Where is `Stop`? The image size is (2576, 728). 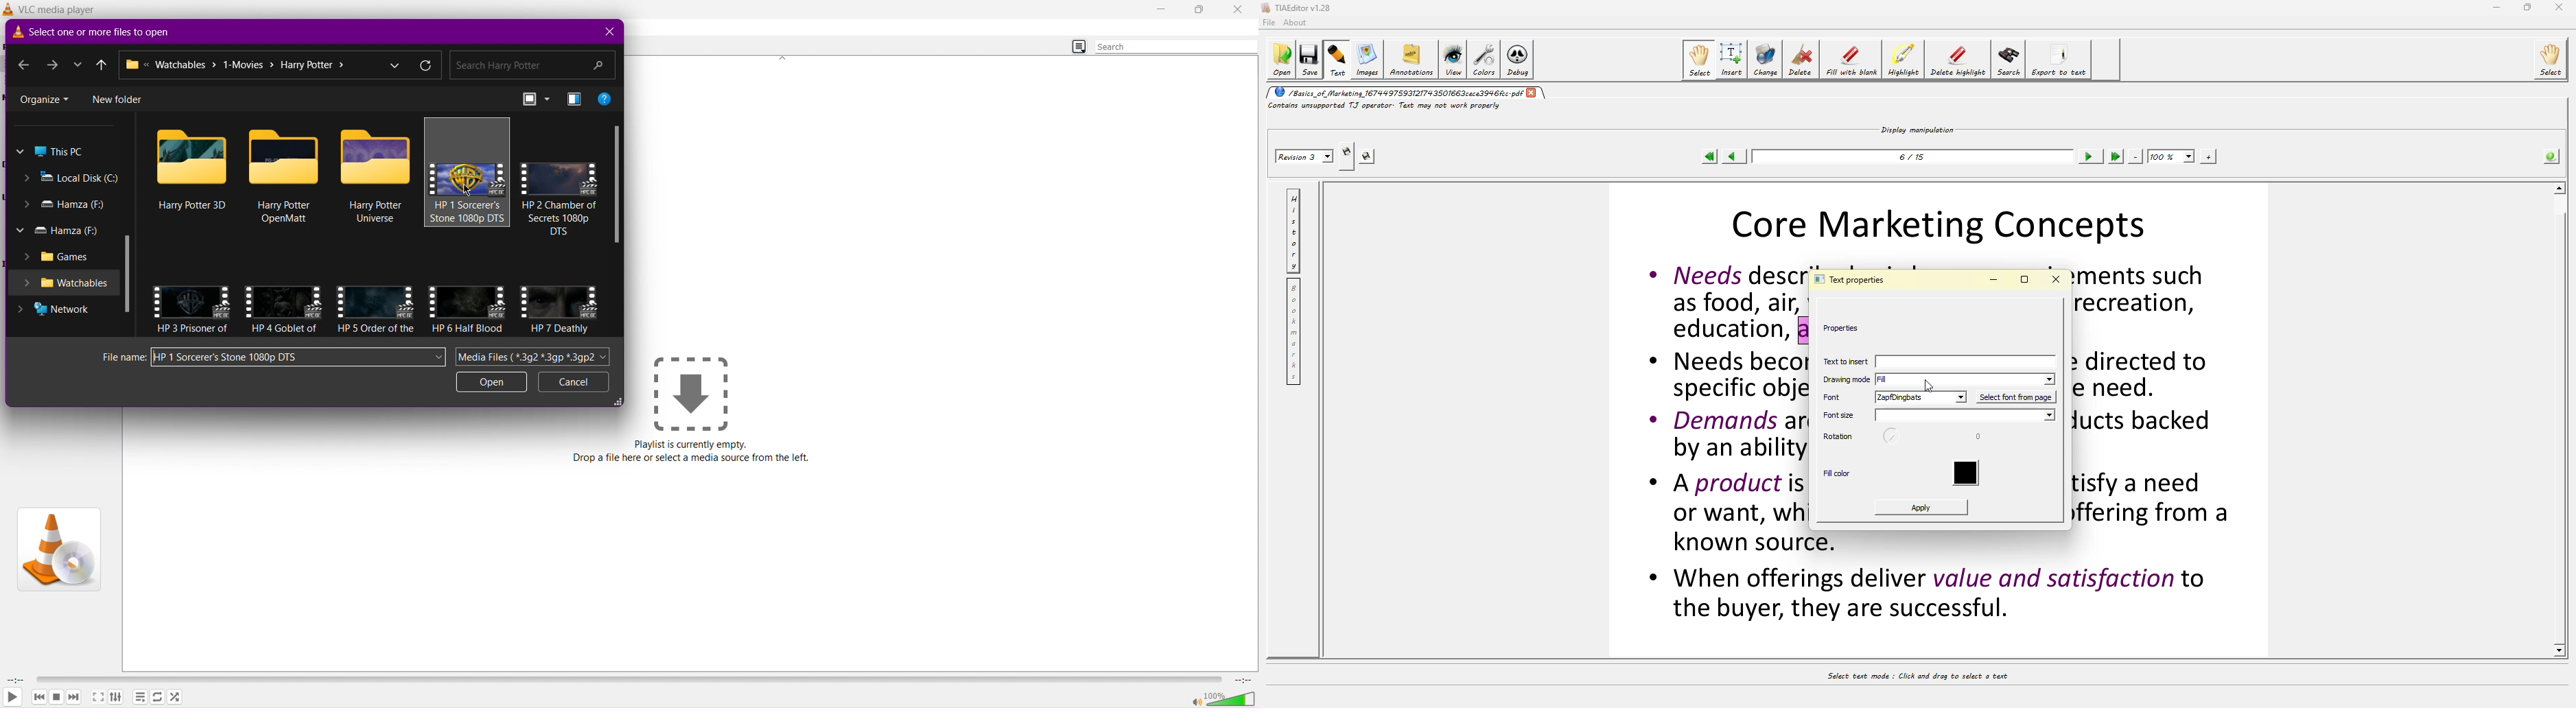 Stop is located at coordinates (57, 697).